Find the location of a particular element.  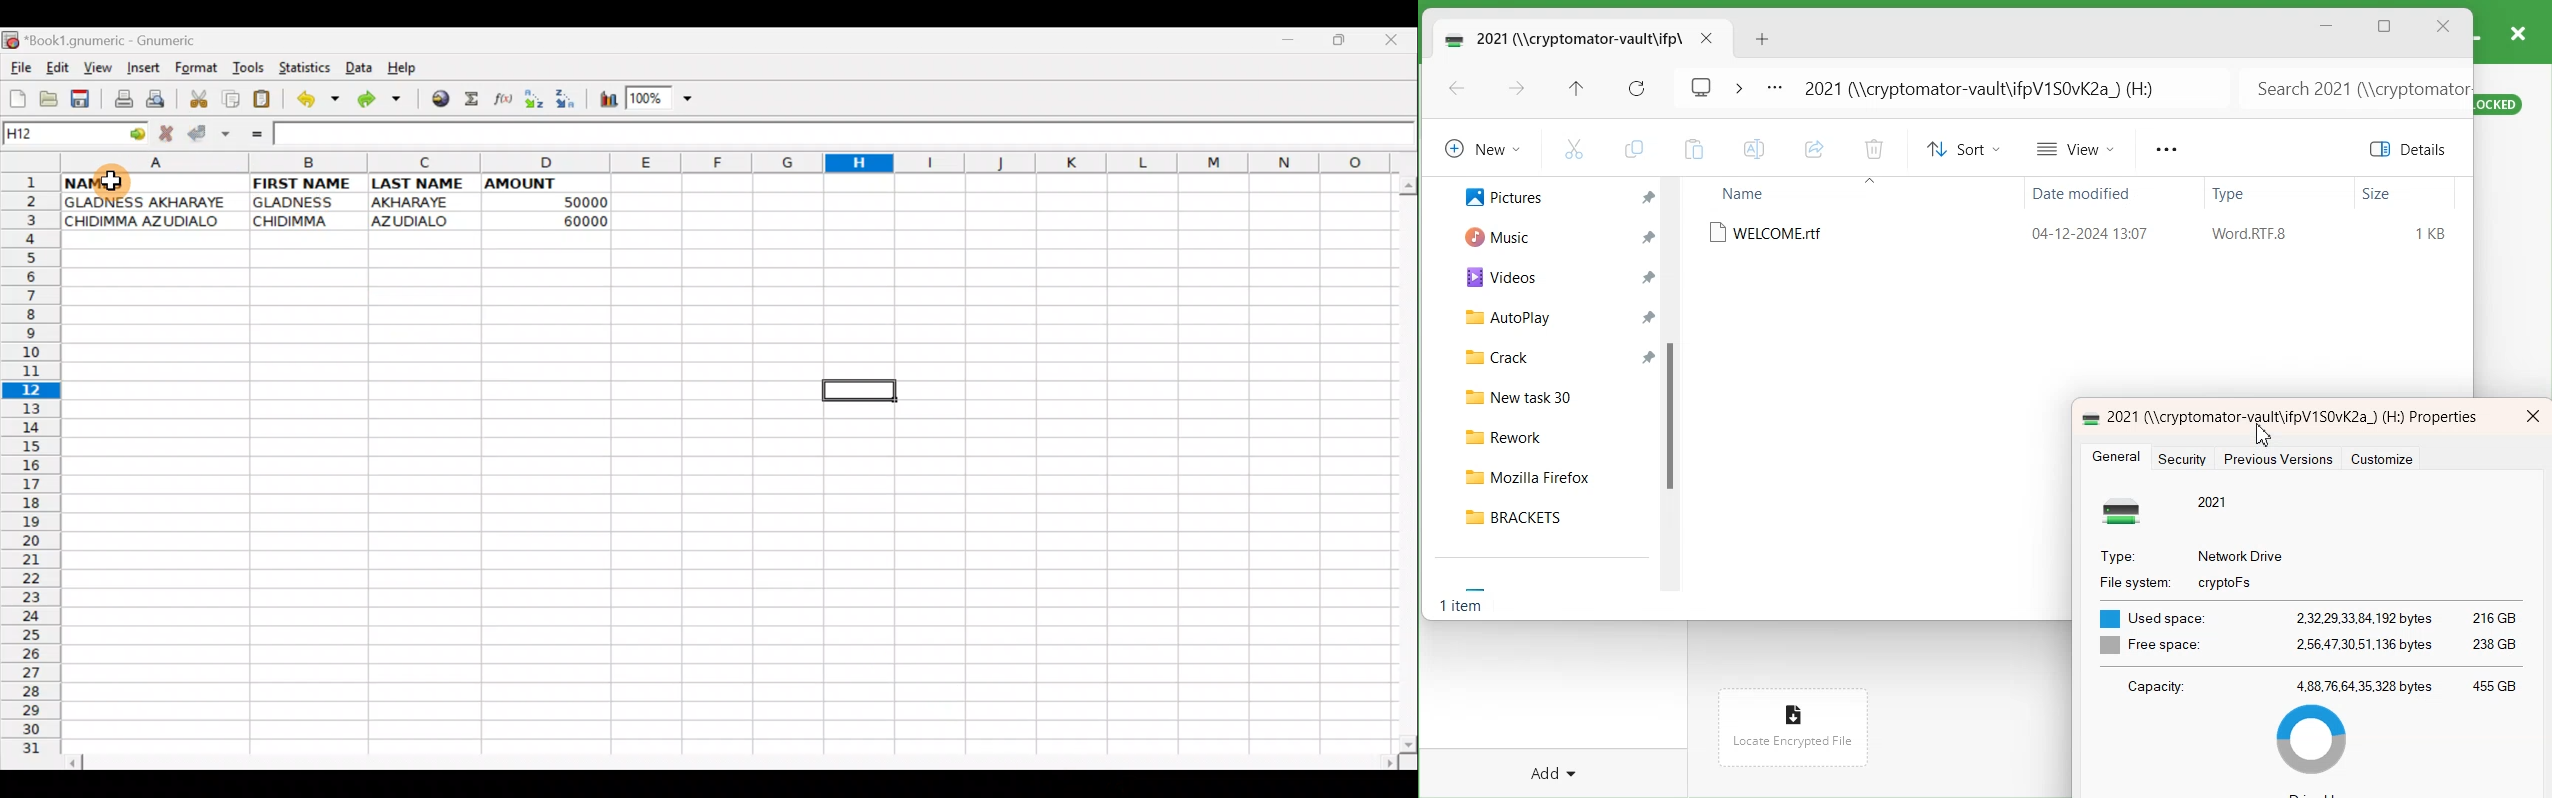

Cells is located at coordinates (718, 493).